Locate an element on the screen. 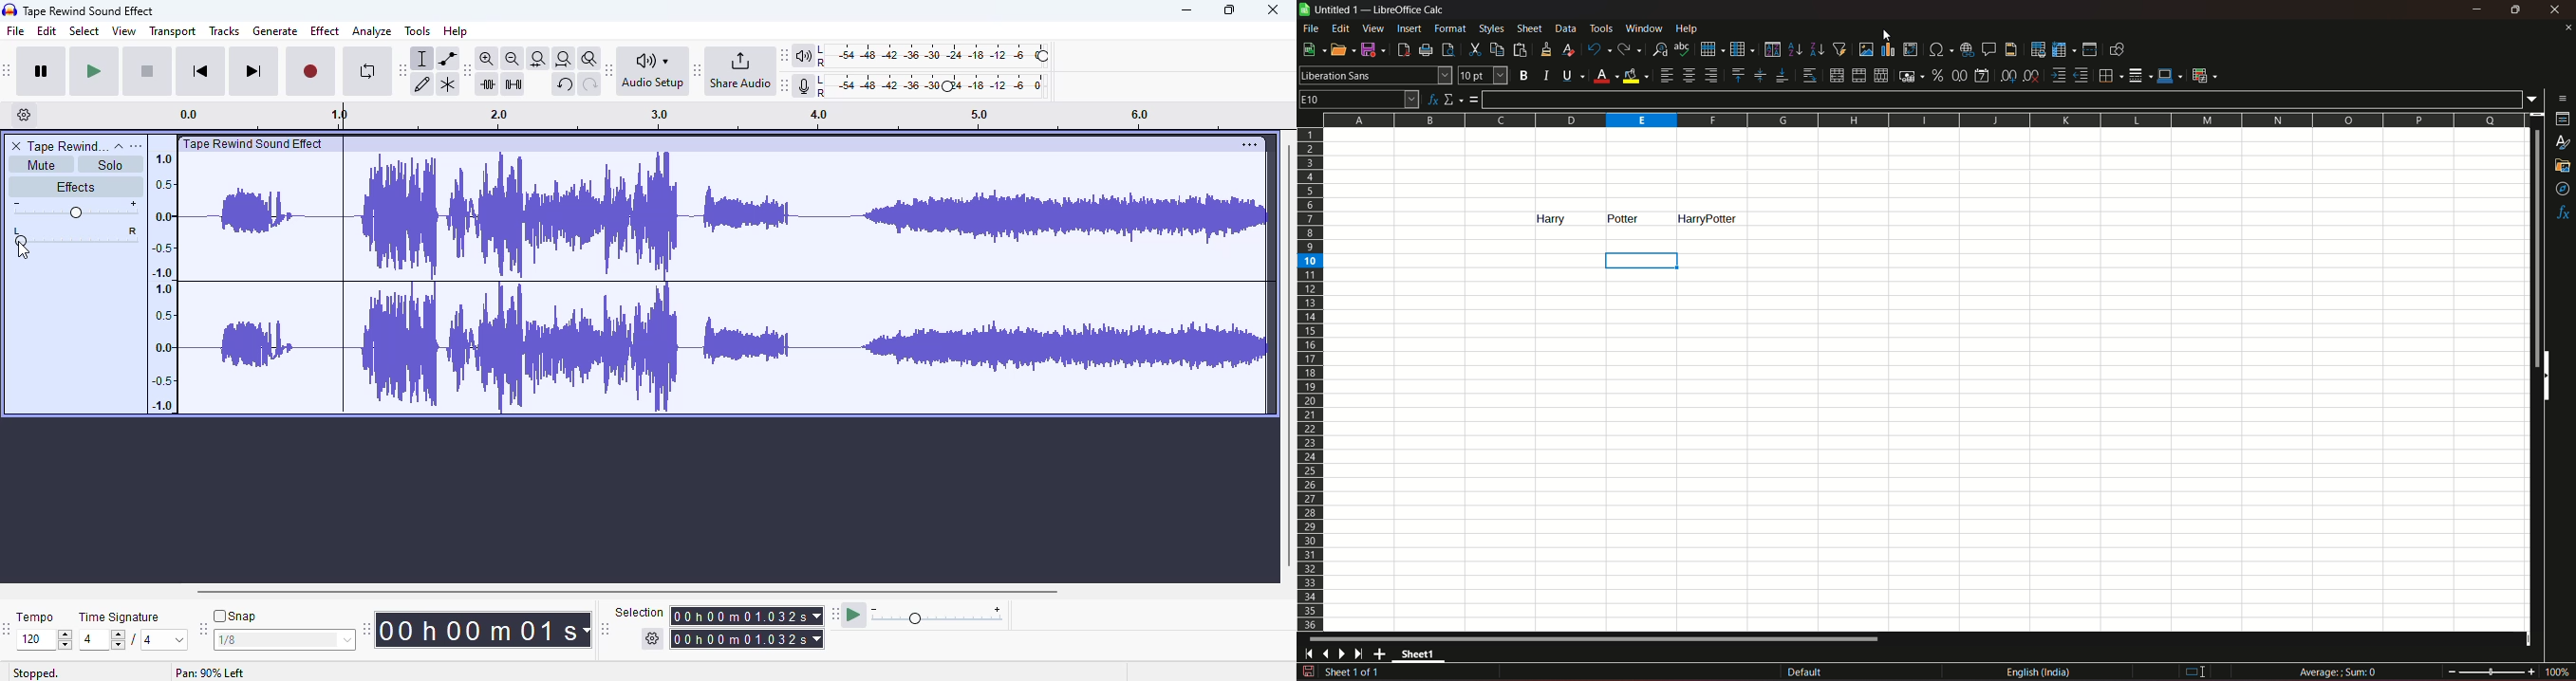 The image size is (2576, 700). audacity transport toolbar is located at coordinates (7, 69).